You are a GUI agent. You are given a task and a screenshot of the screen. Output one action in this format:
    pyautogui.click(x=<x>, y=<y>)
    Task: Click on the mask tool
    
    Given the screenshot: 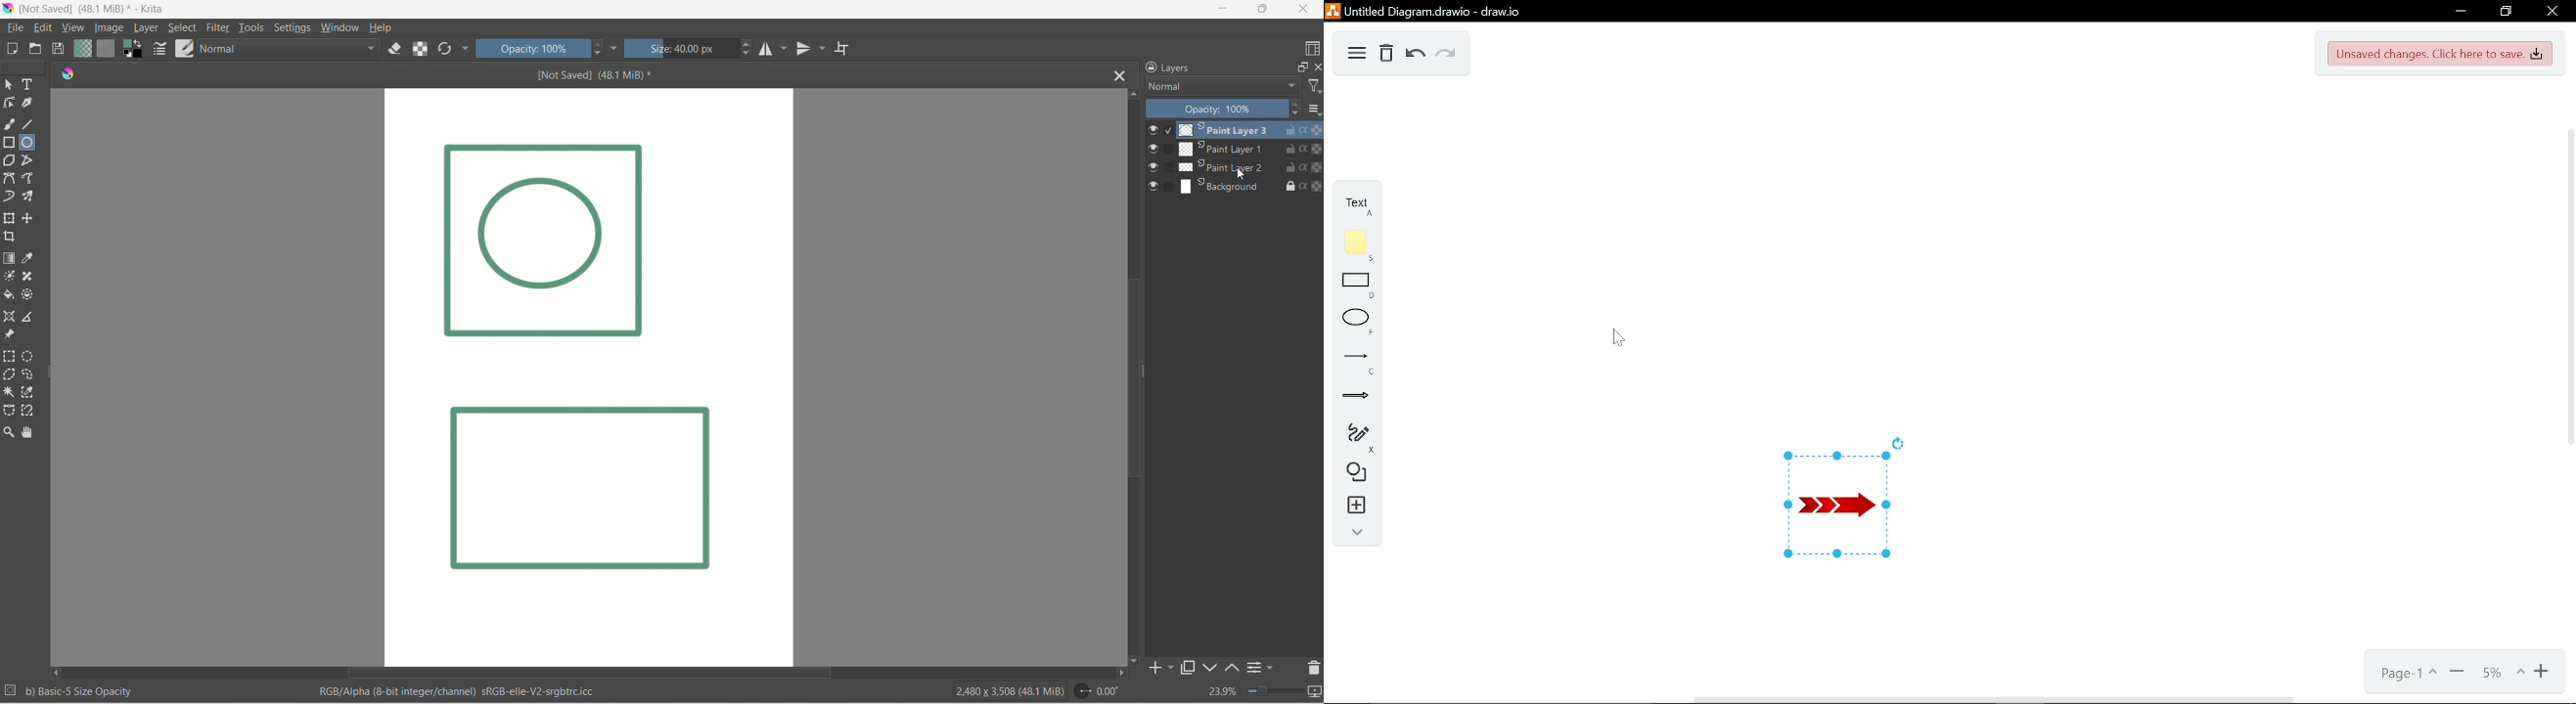 What is the action you would take?
    pyautogui.click(x=10, y=277)
    